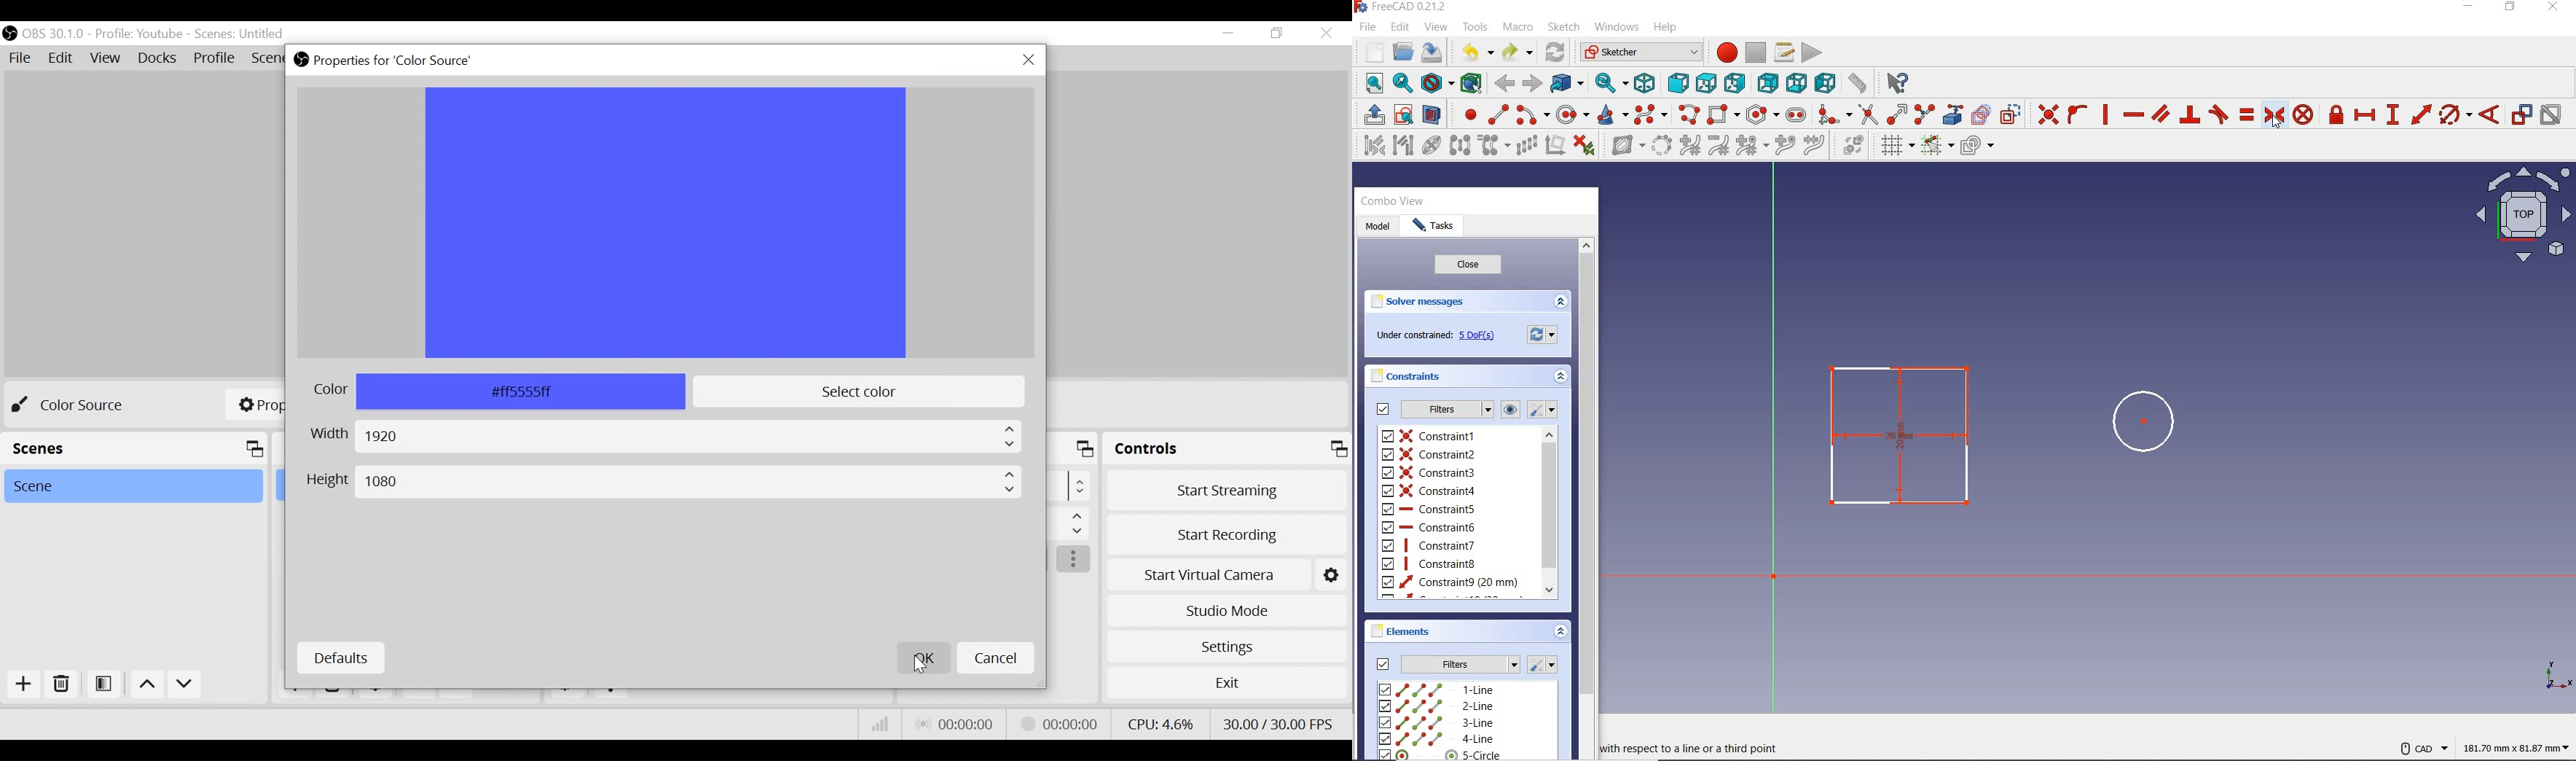 Image resolution: width=2576 pixels, height=784 pixels. What do you see at coordinates (1528, 147) in the screenshot?
I see `rectangular array` at bounding box center [1528, 147].